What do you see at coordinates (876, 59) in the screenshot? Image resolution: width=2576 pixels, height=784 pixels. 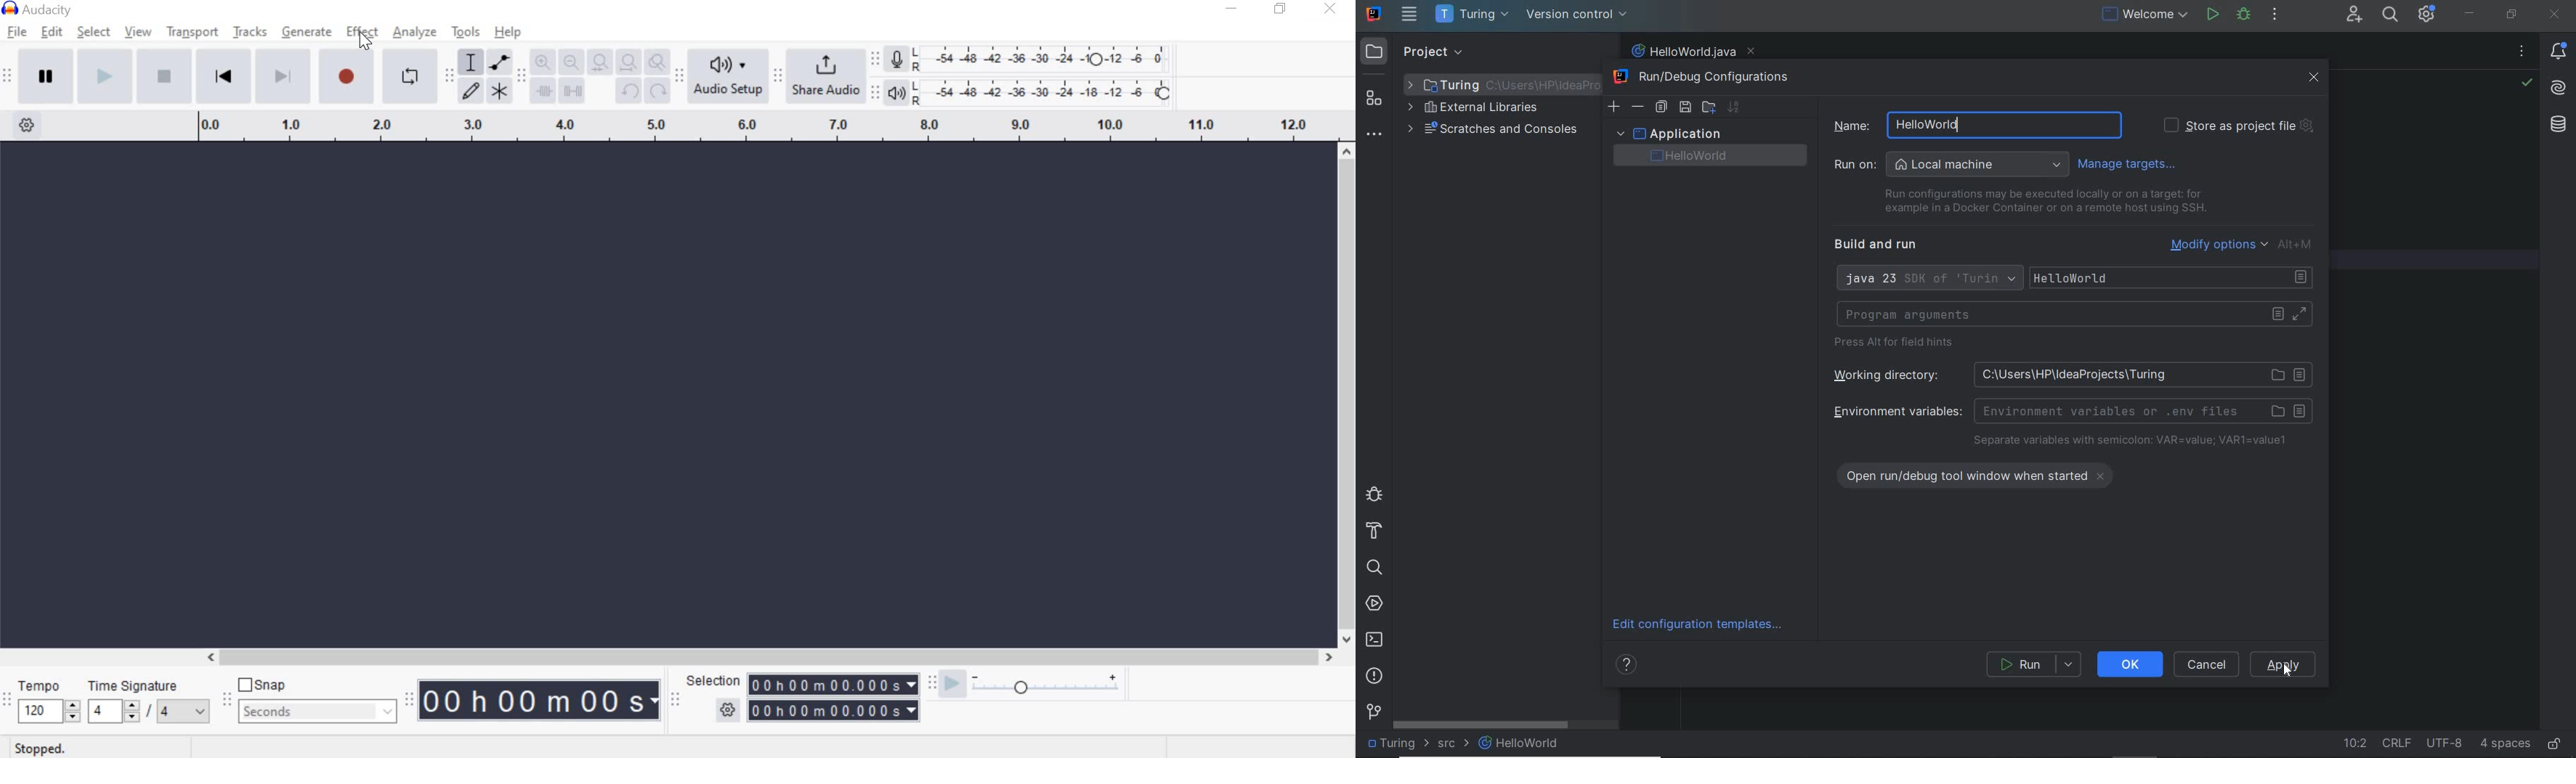 I see `Recording Meter Toolbar` at bounding box center [876, 59].